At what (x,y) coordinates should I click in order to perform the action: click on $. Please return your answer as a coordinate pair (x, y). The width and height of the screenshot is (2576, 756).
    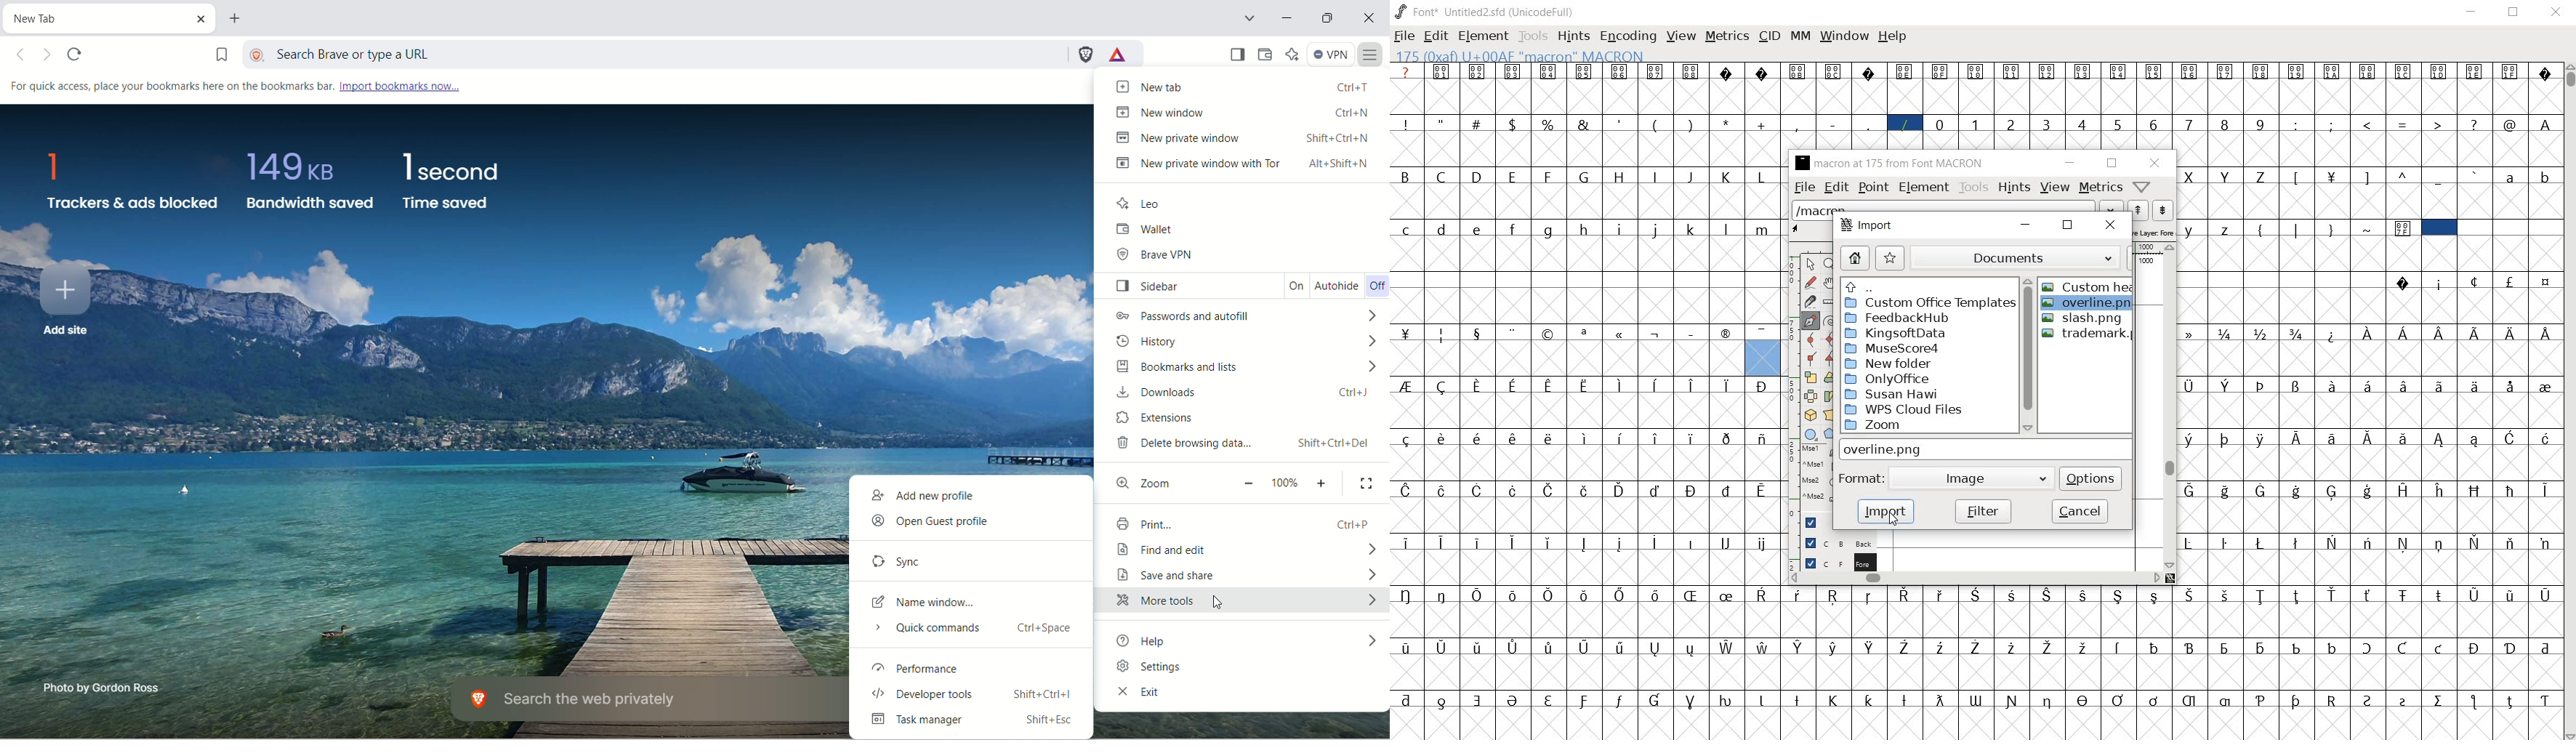
    Looking at the image, I should click on (1514, 124).